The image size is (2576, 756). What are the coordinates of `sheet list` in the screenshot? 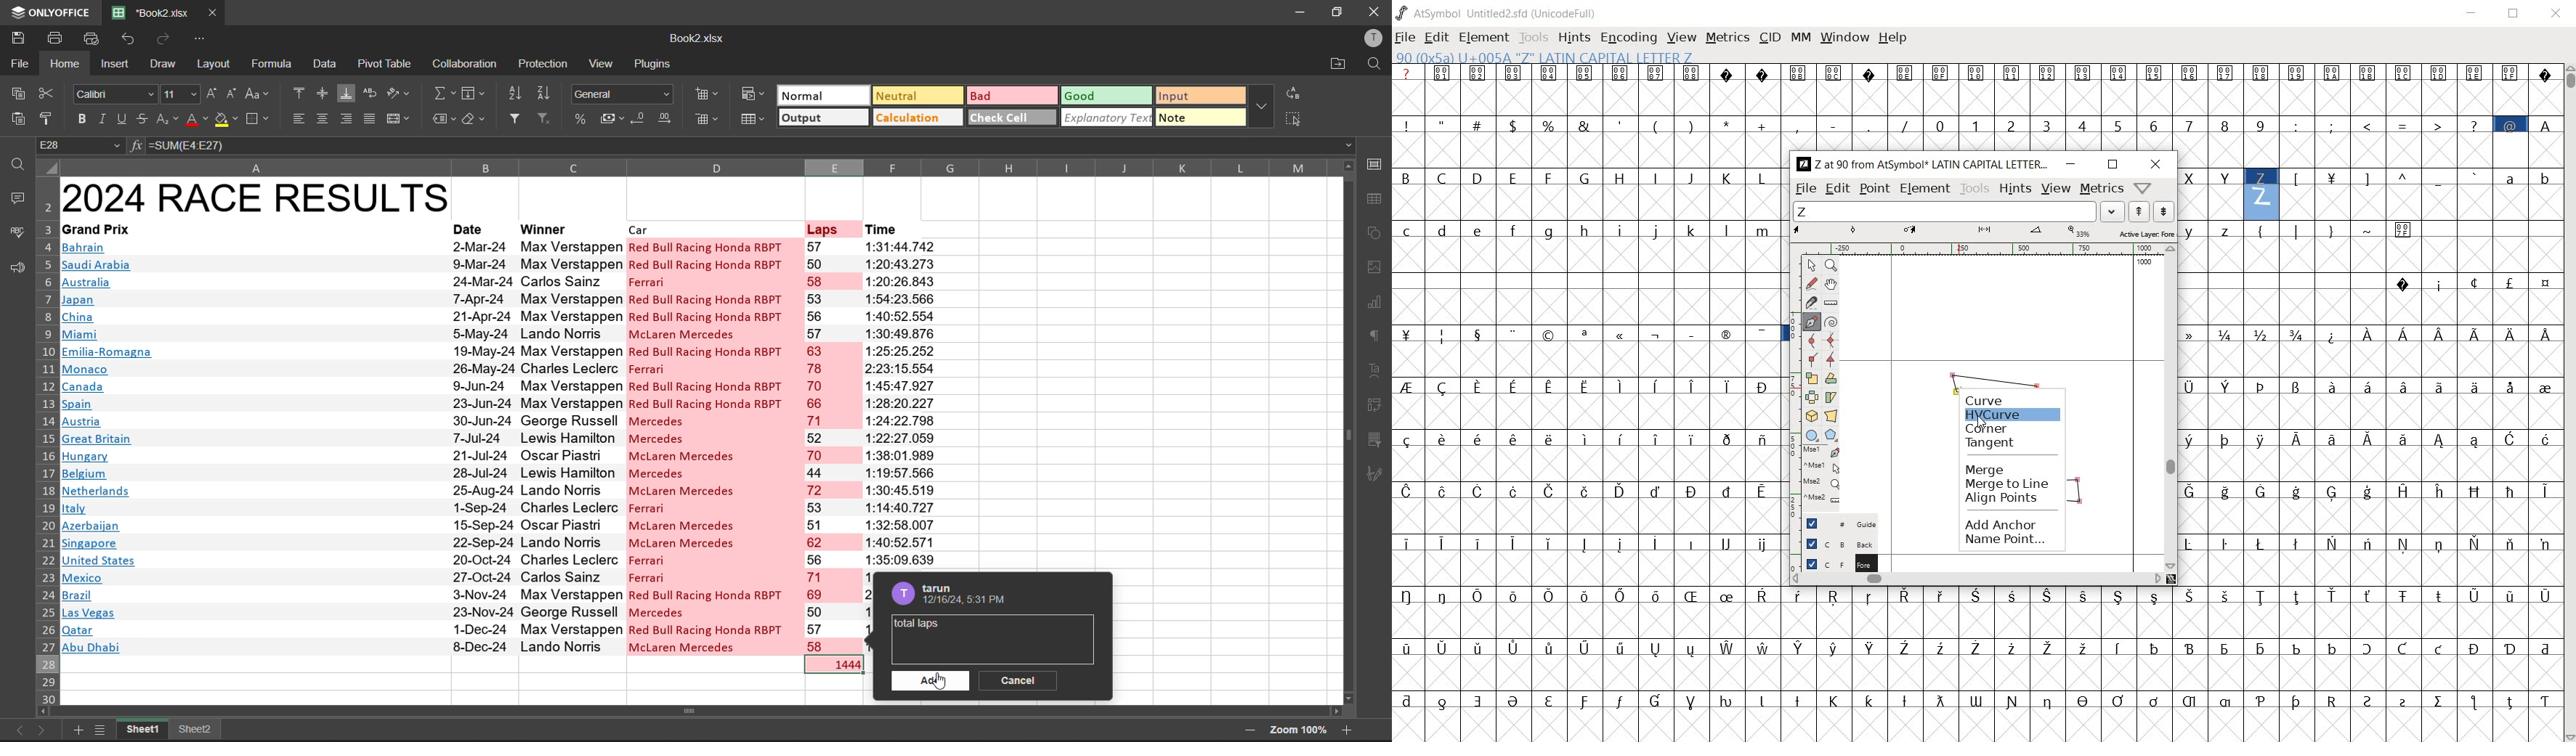 It's located at (100, 730).